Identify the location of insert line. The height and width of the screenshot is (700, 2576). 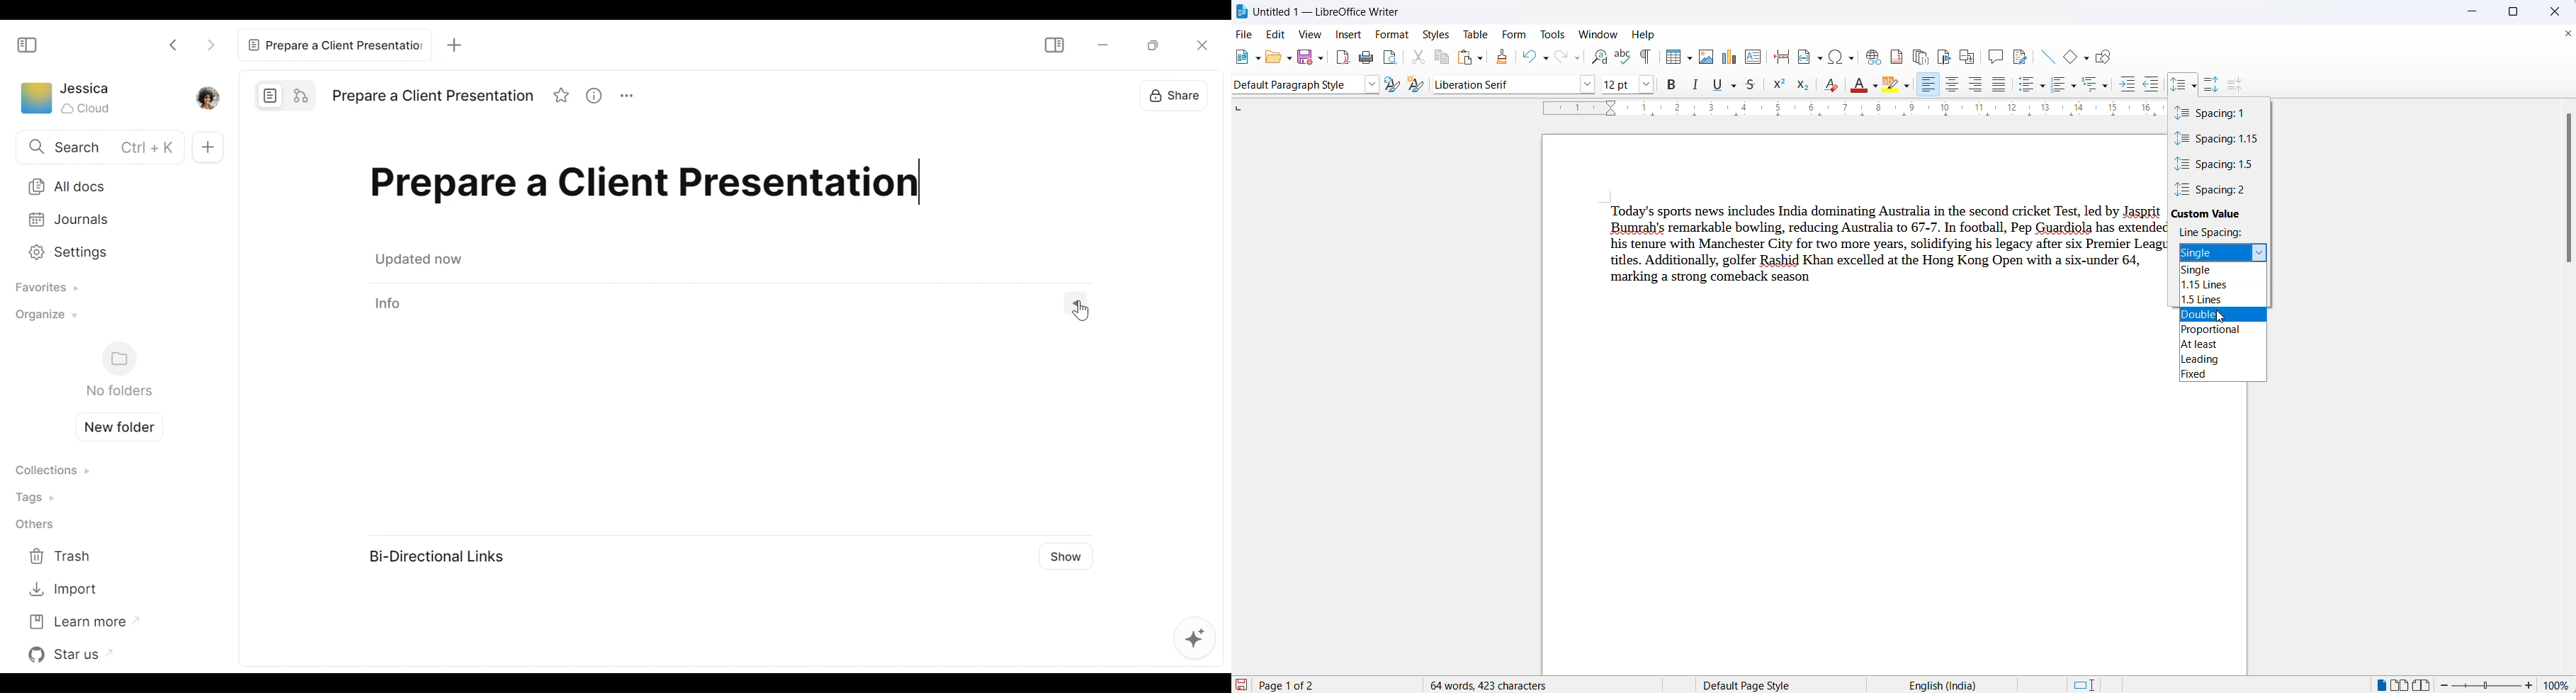
(2048, 57).